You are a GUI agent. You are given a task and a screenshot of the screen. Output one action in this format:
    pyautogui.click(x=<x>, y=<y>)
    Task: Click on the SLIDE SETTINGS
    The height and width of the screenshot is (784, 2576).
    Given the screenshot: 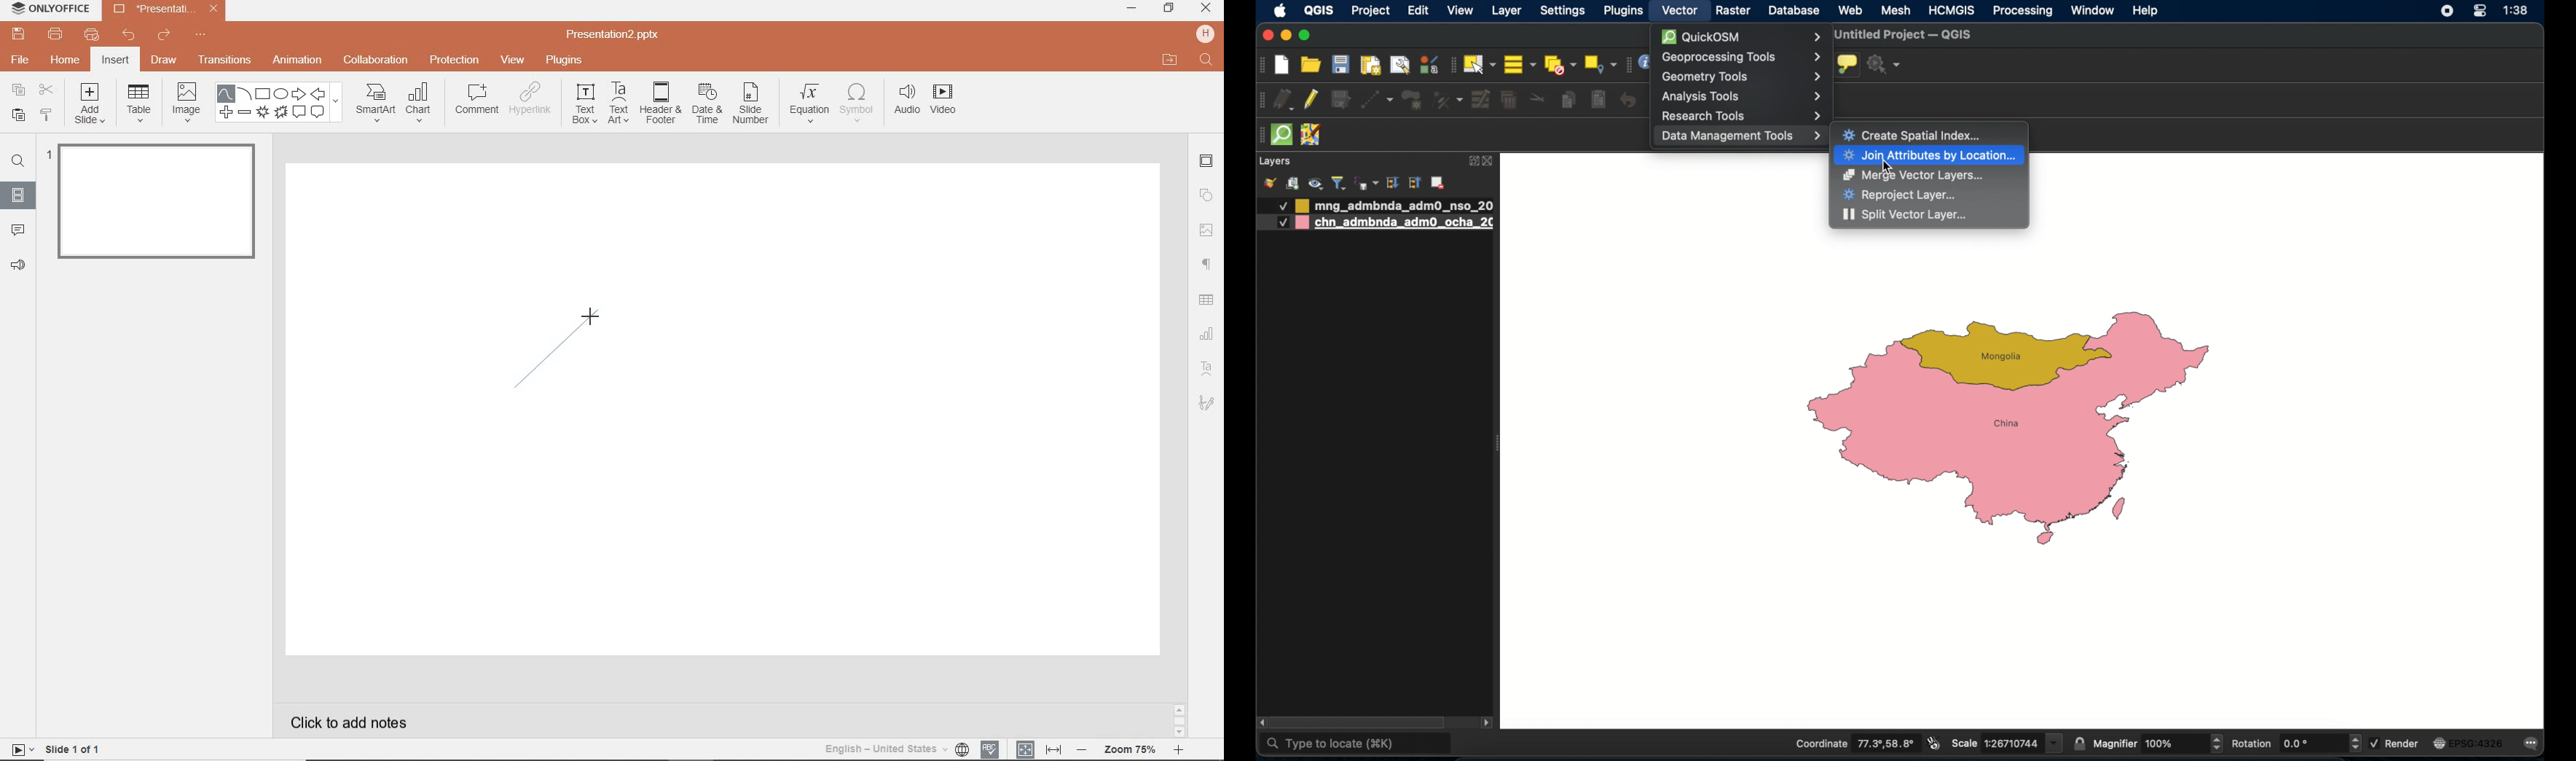 What is the action you would take?
    pyautogui.click(x=1207, y=162)
    